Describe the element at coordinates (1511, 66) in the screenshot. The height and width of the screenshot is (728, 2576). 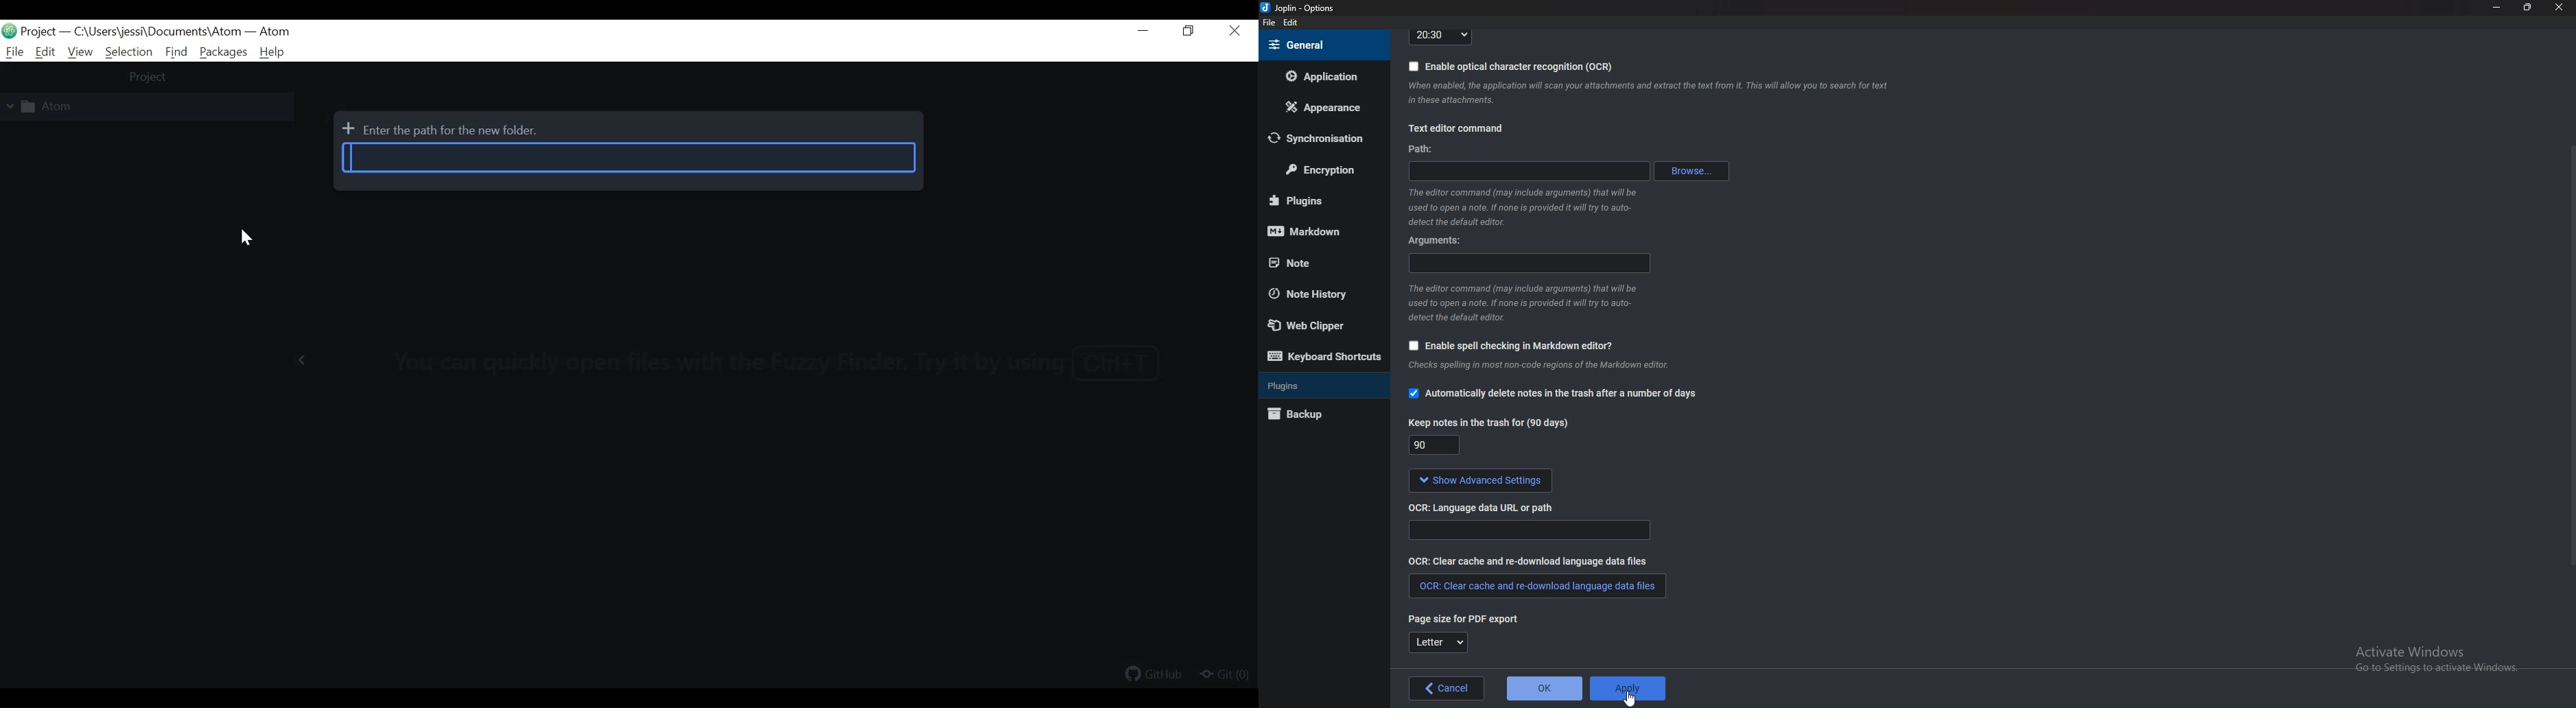
I see `Enable O C R` at that location.